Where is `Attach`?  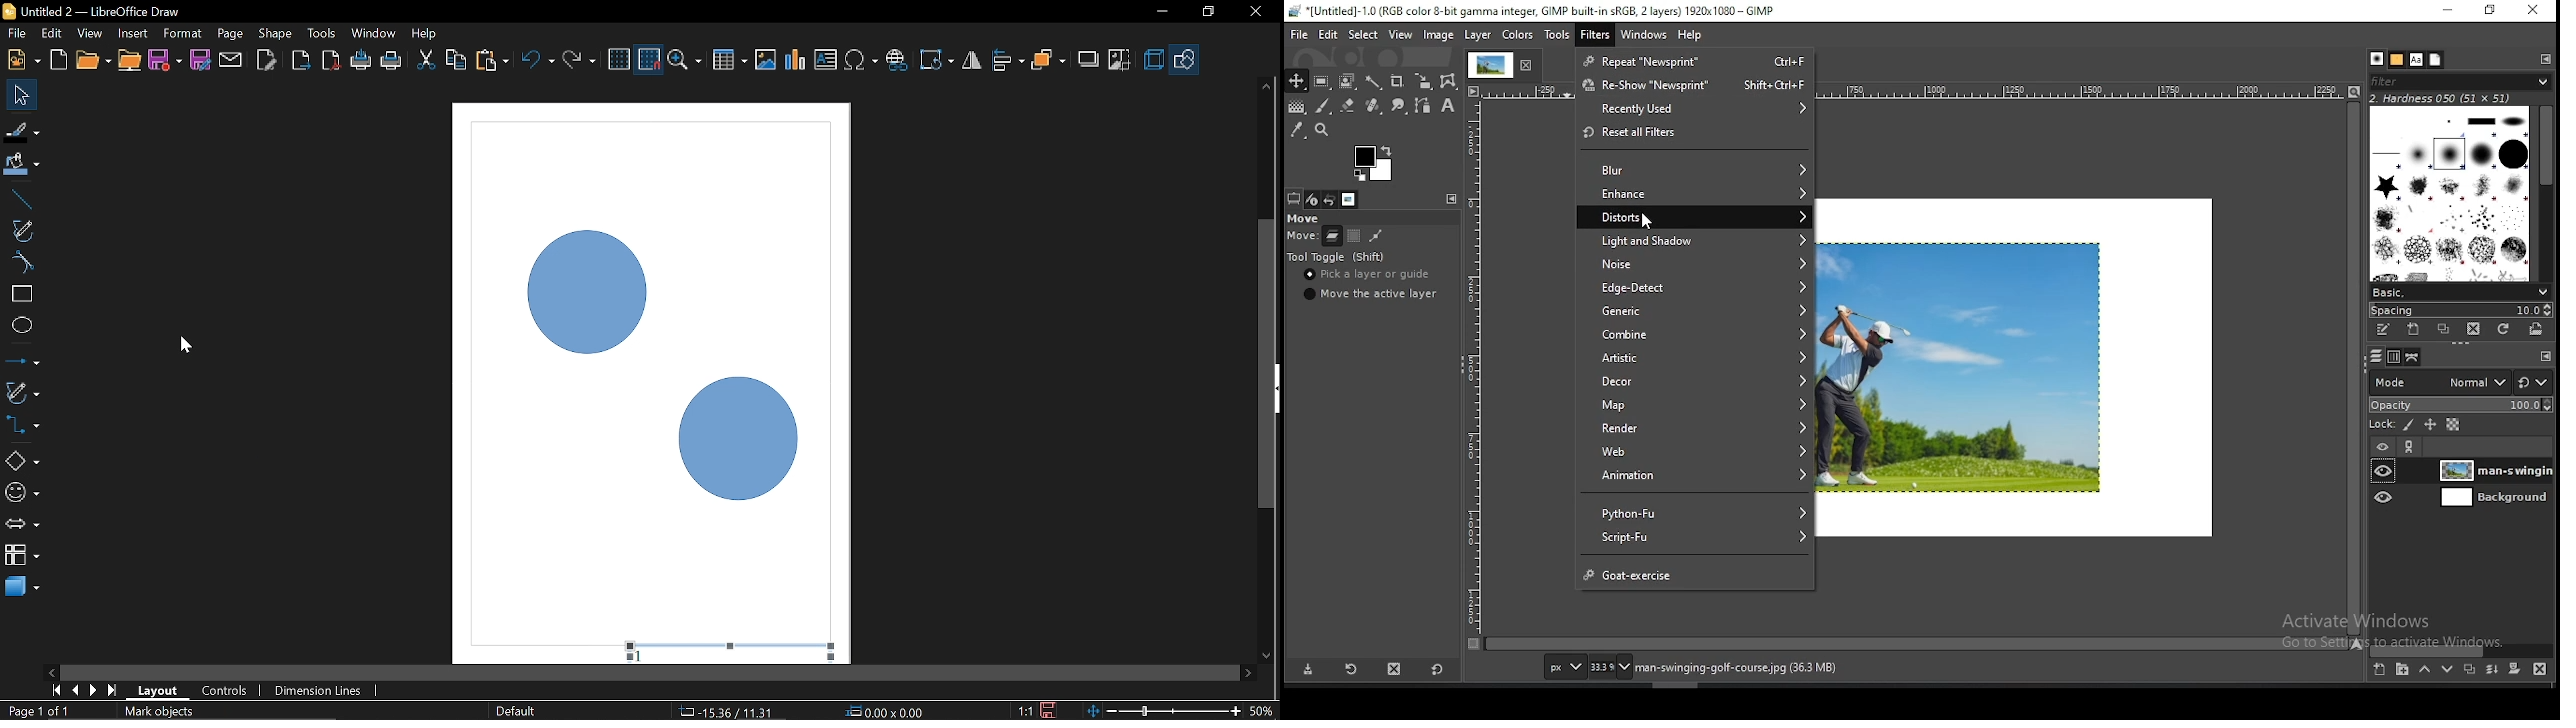 Attach is located at coordinates (232, 59).